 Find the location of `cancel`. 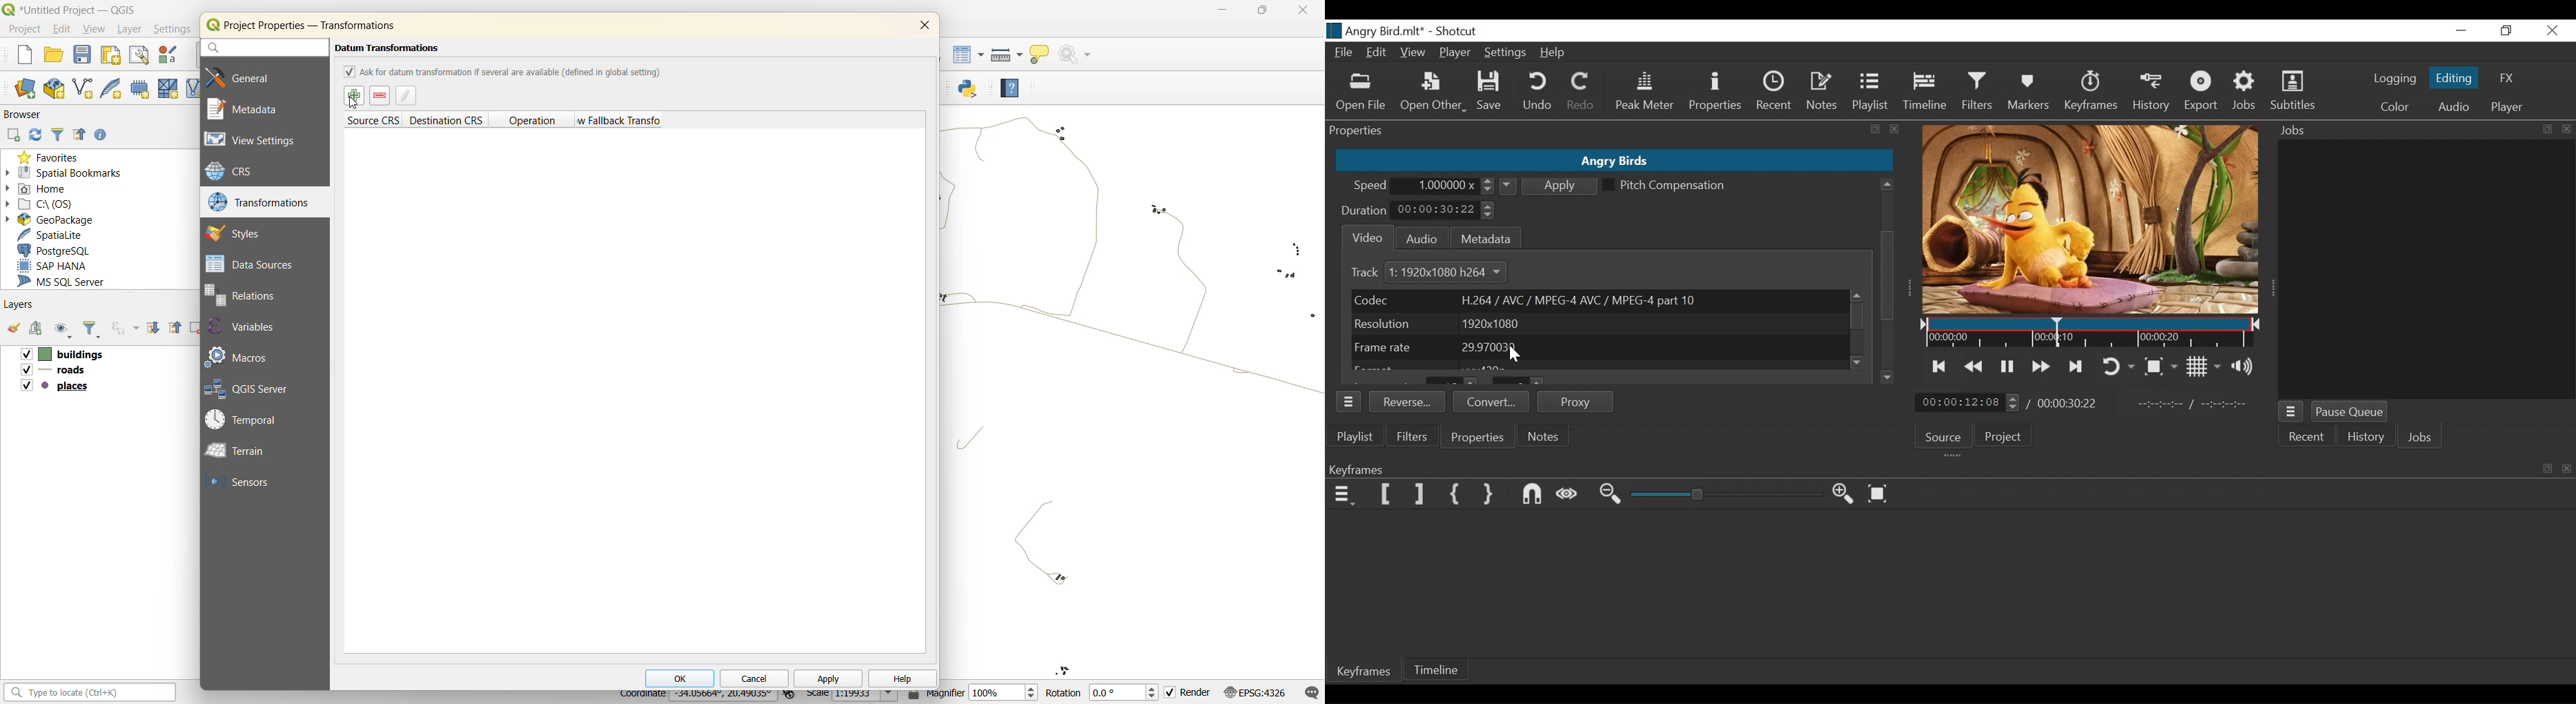

cancel is located at coordinates (754, 679).